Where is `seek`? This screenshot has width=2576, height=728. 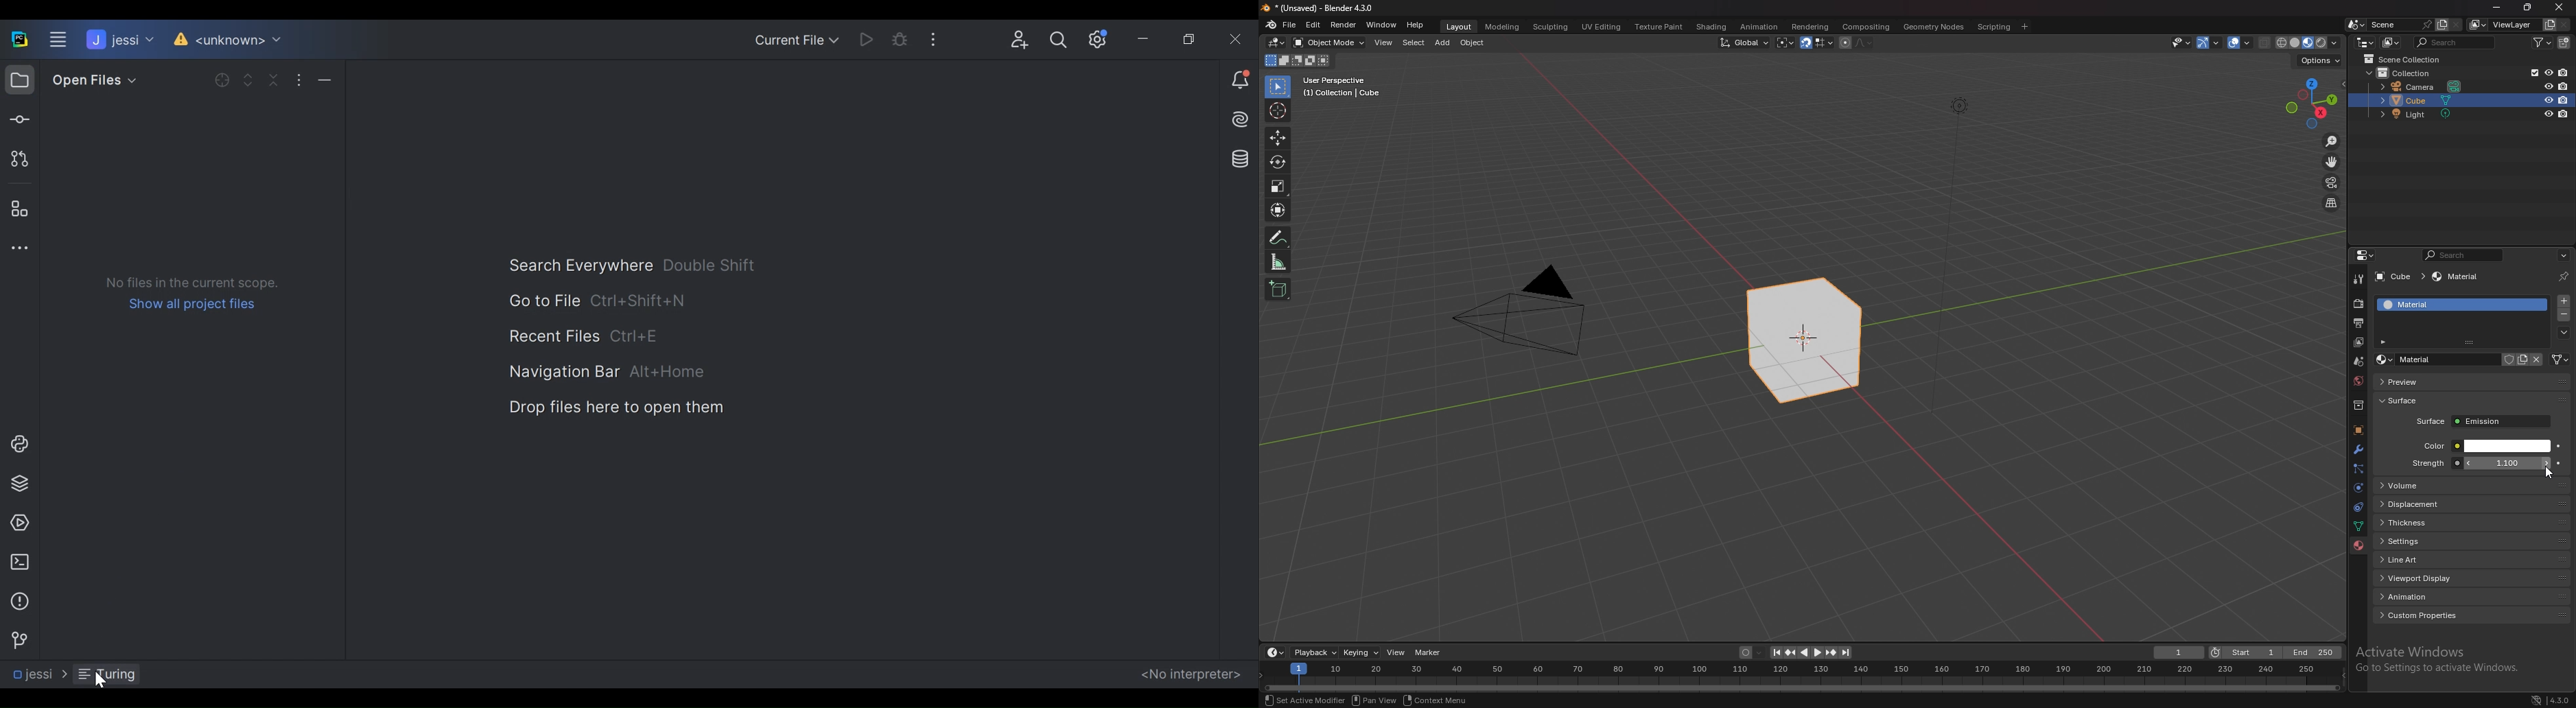
seek is located at coordinates (1802, 676).